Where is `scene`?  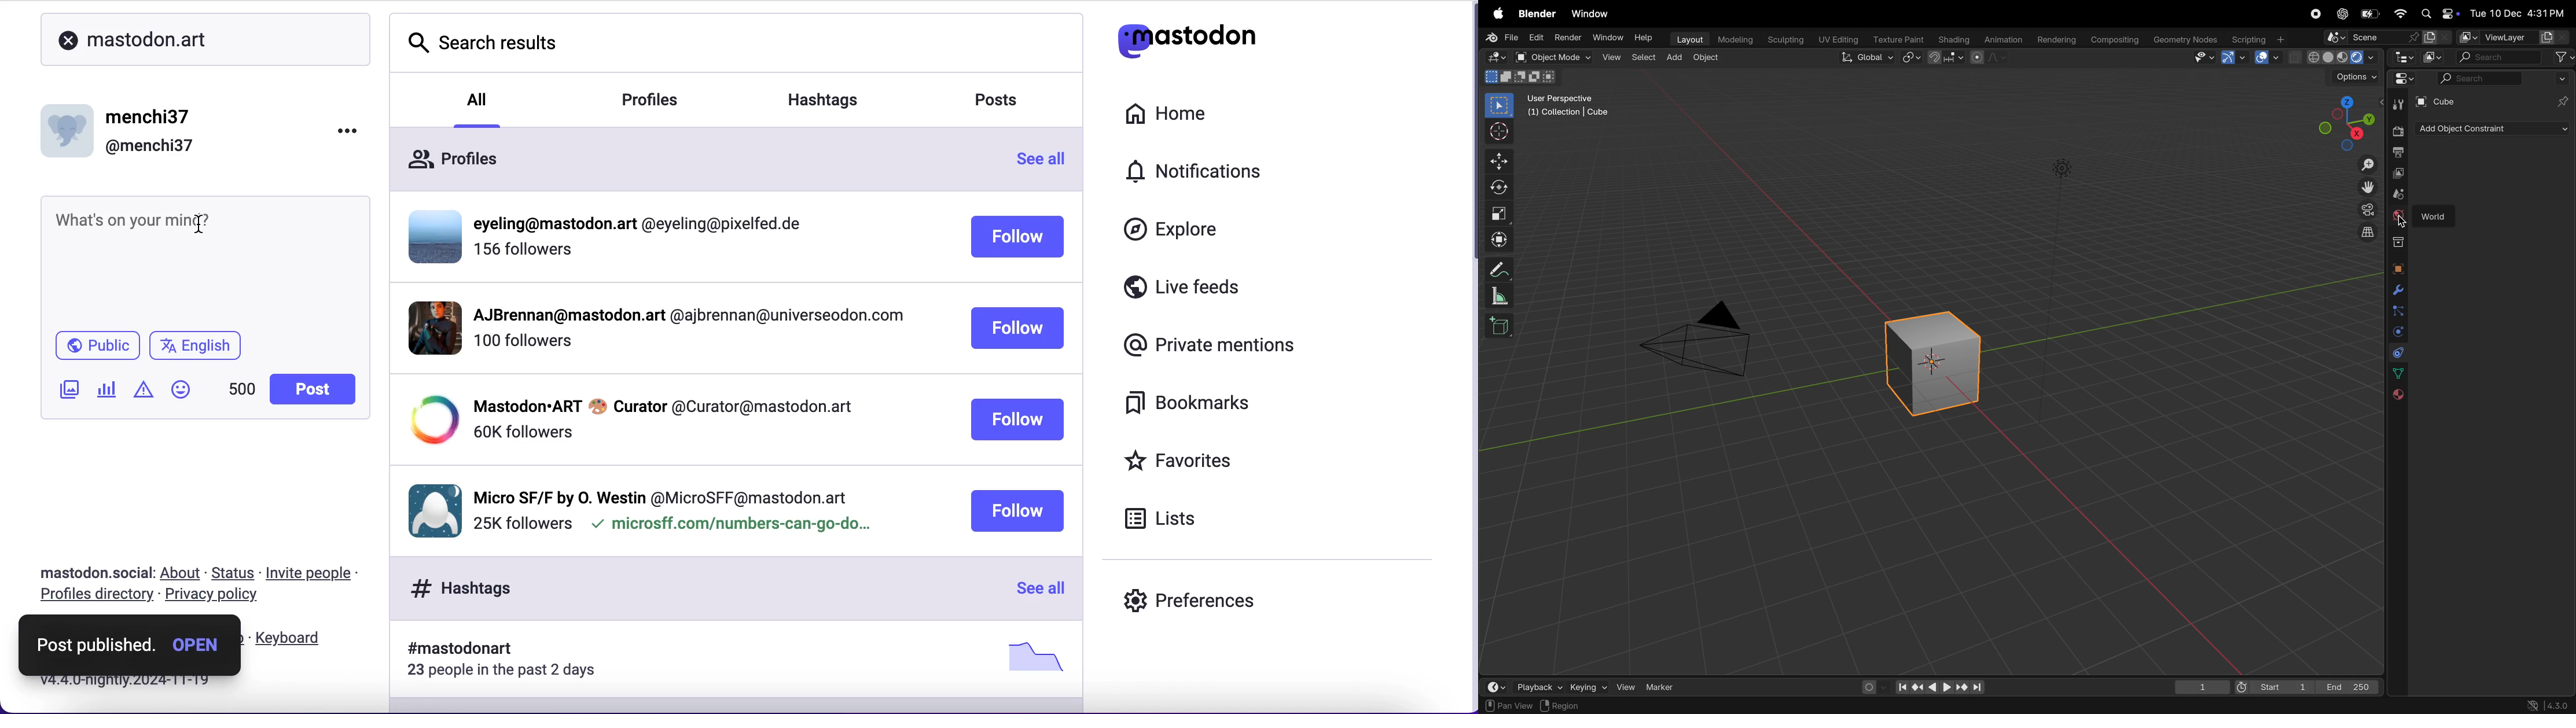 scene is located at coordinates (2395, 194).